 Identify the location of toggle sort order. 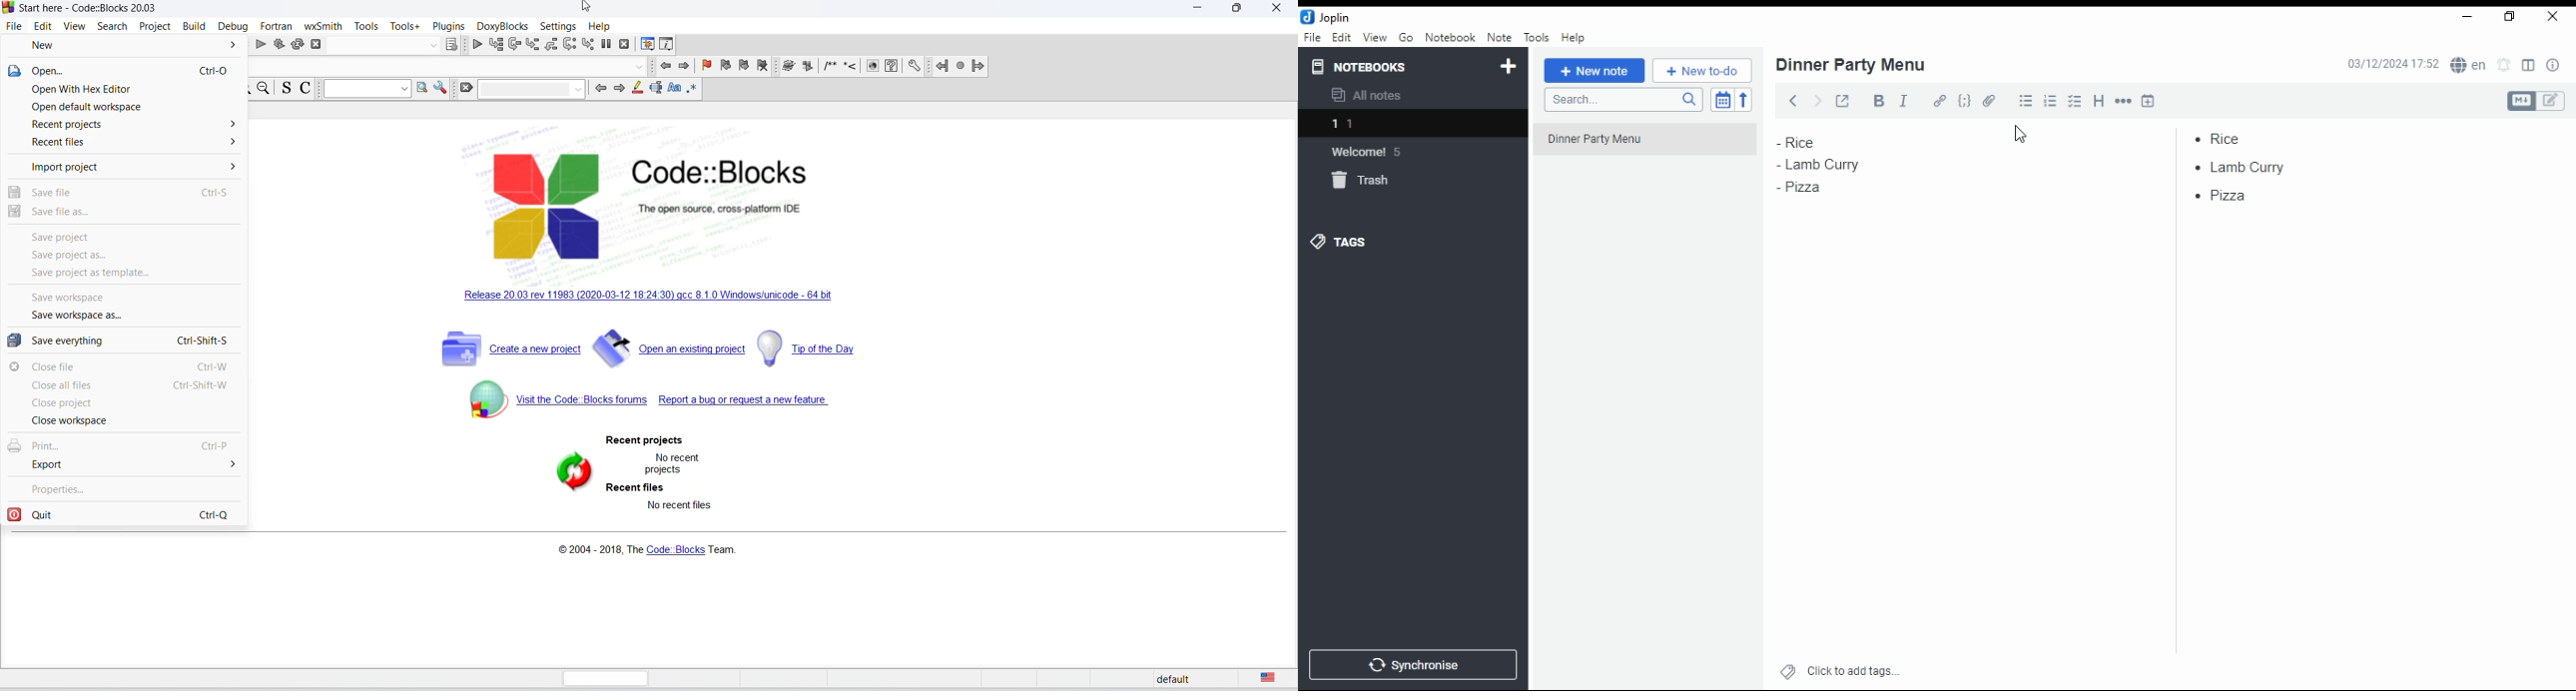
(1721, 99).